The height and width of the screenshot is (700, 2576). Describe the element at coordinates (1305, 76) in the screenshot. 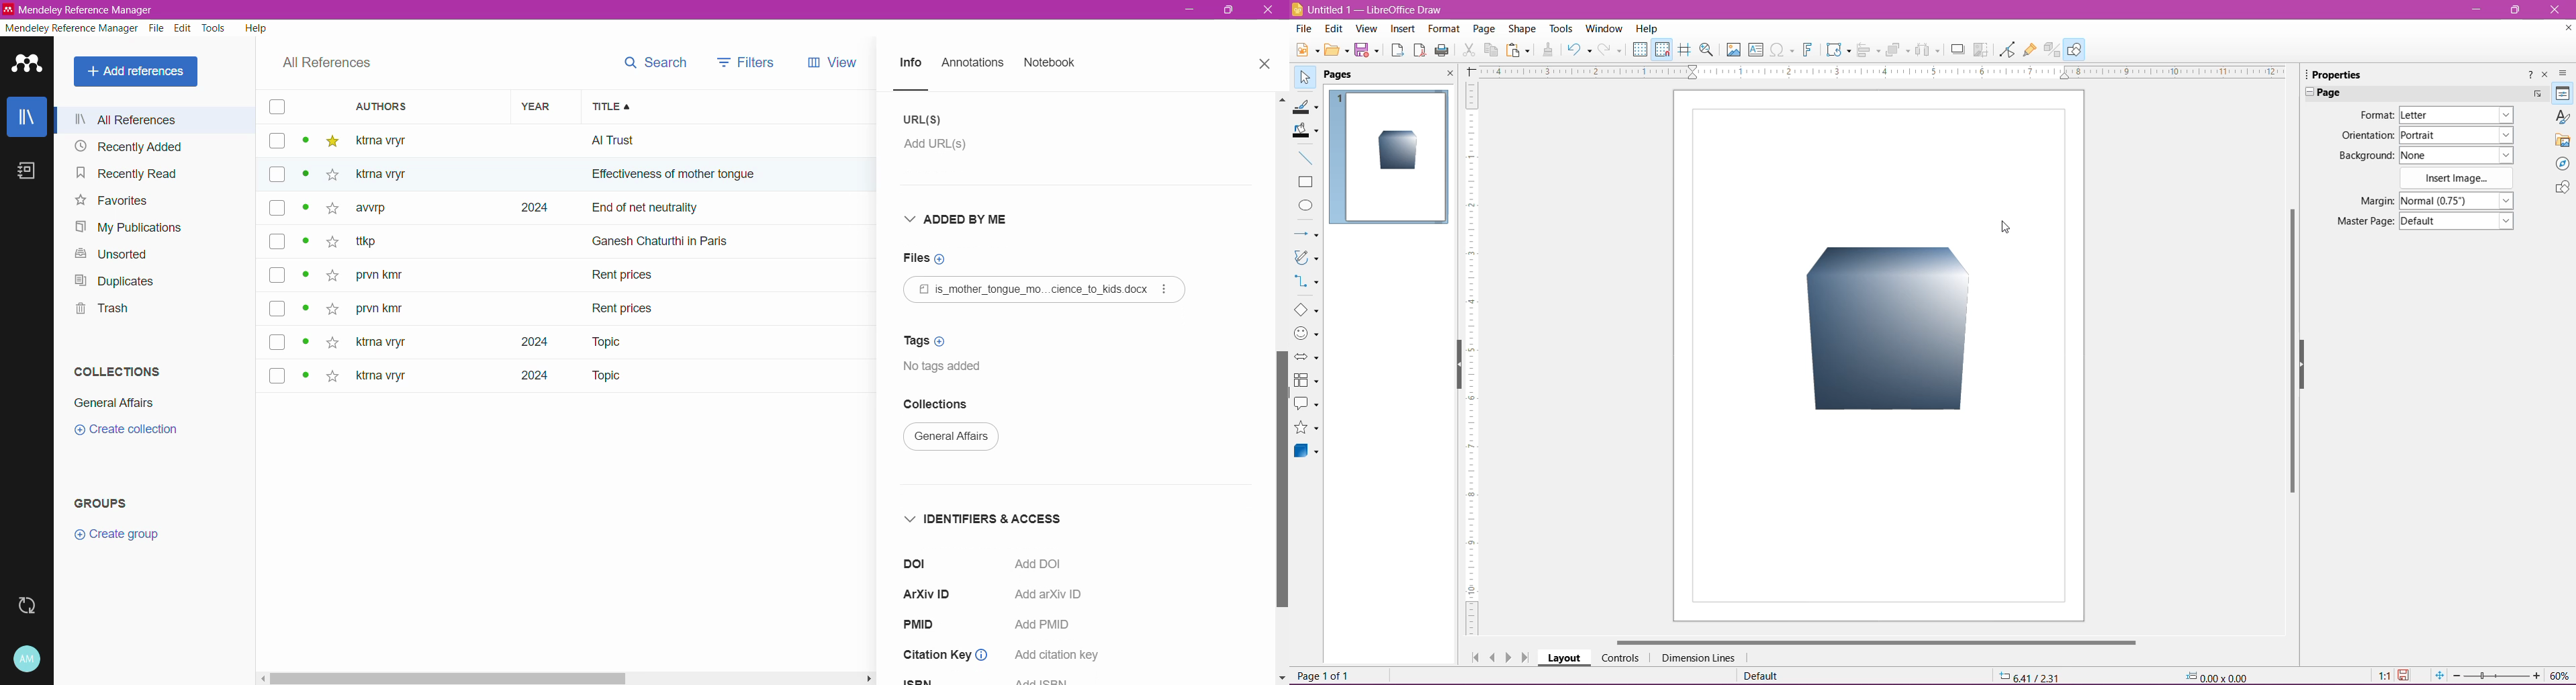

I see `Select Item` at that location.